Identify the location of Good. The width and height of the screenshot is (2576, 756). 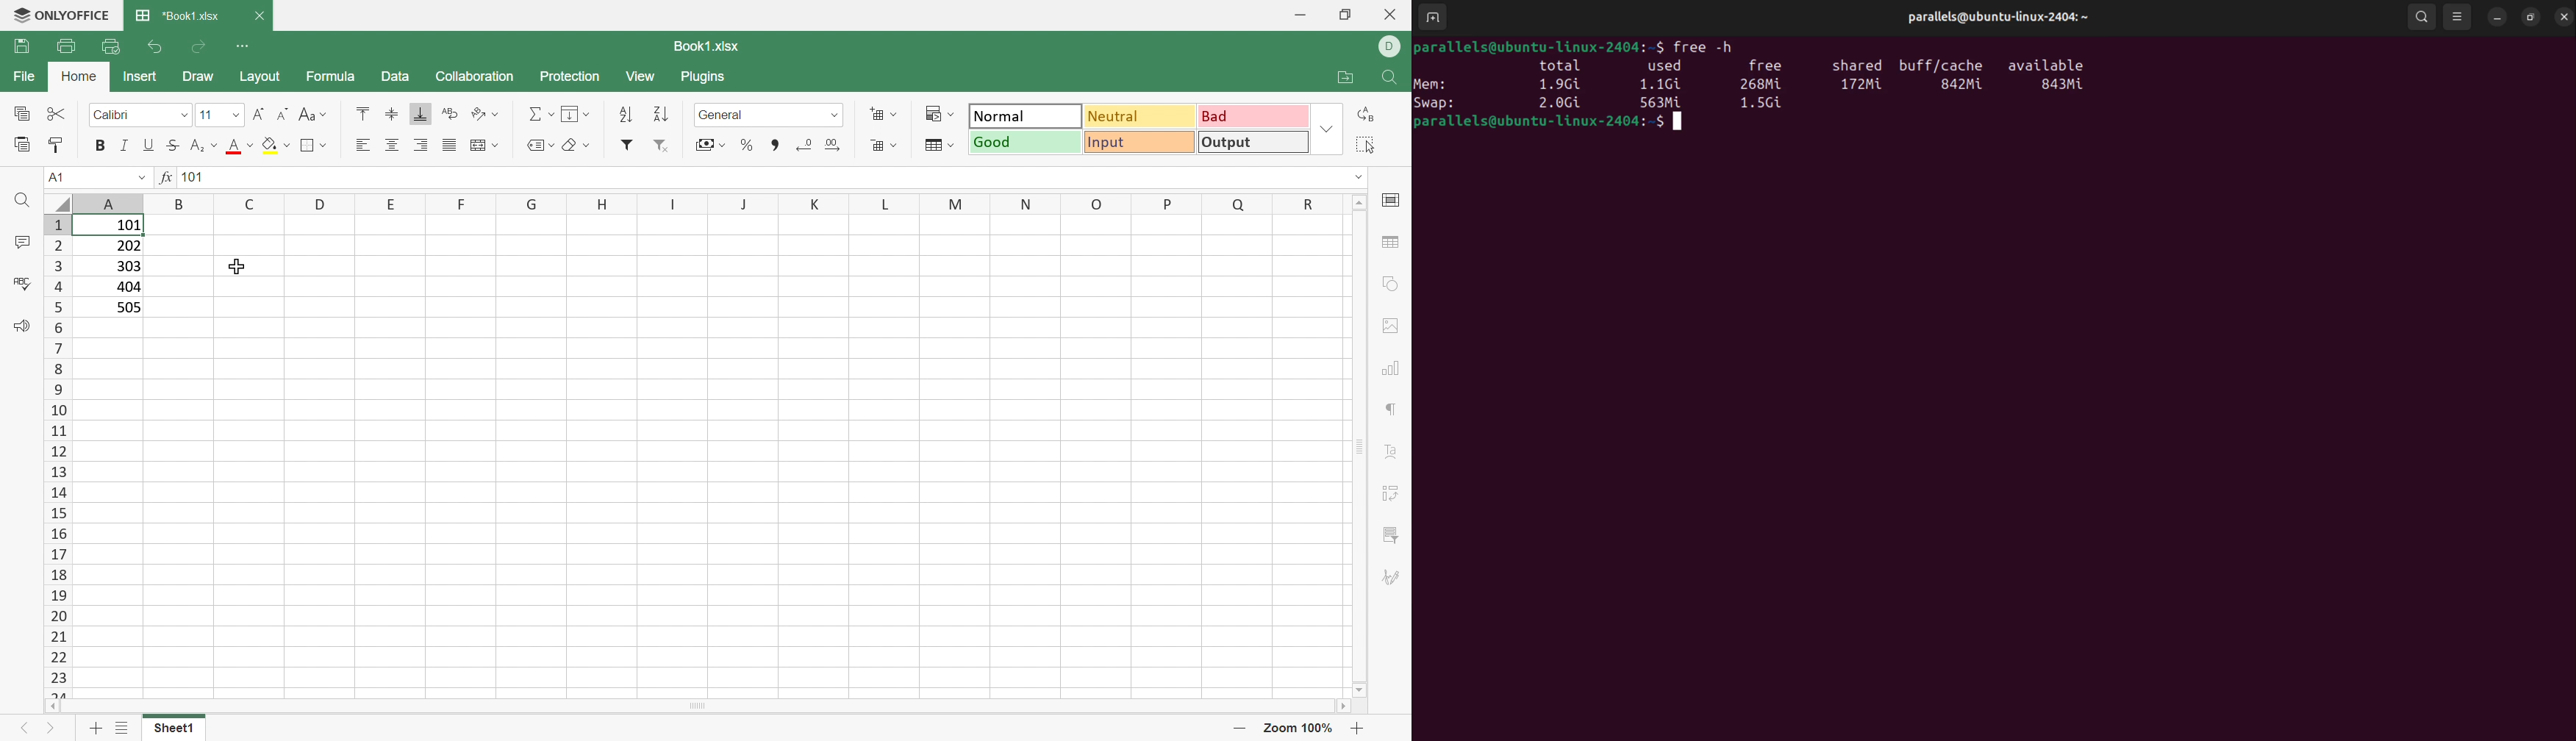
(1023, 141).